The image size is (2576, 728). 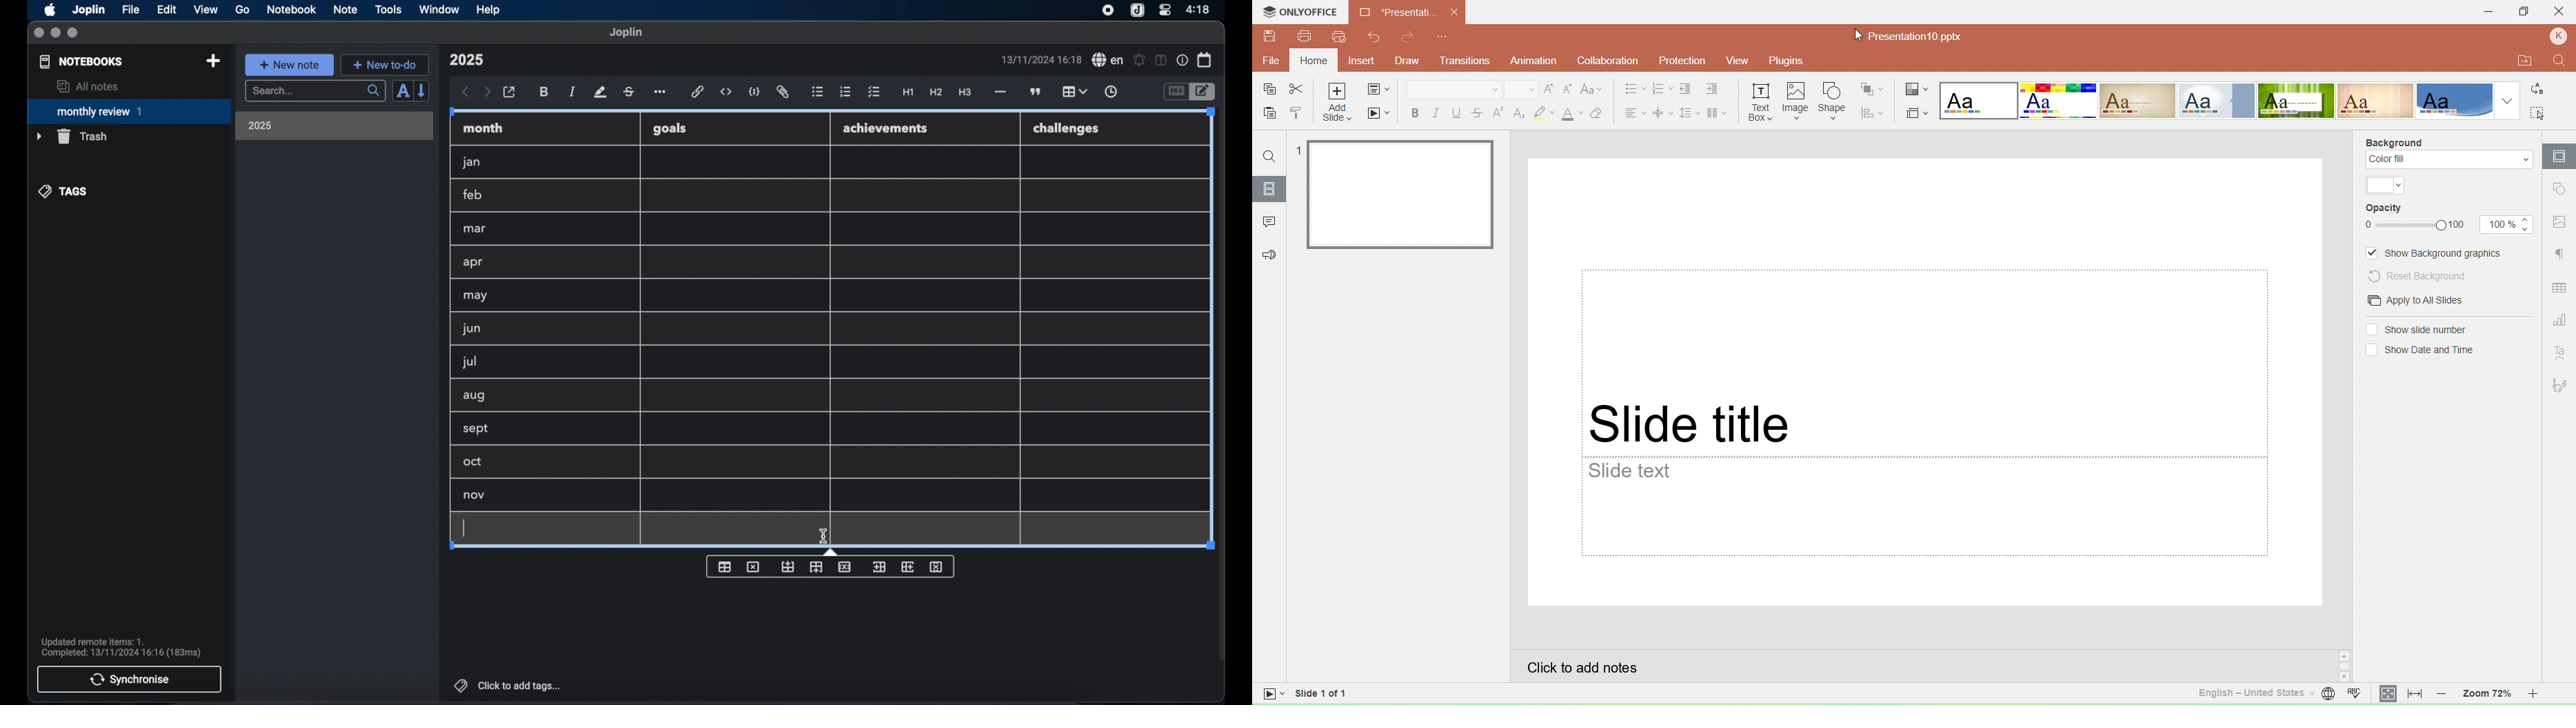 What do you see at coordinates (1605, 61) in the screenshot?
I see `Collaboration` at bounding box center [1605, 61].